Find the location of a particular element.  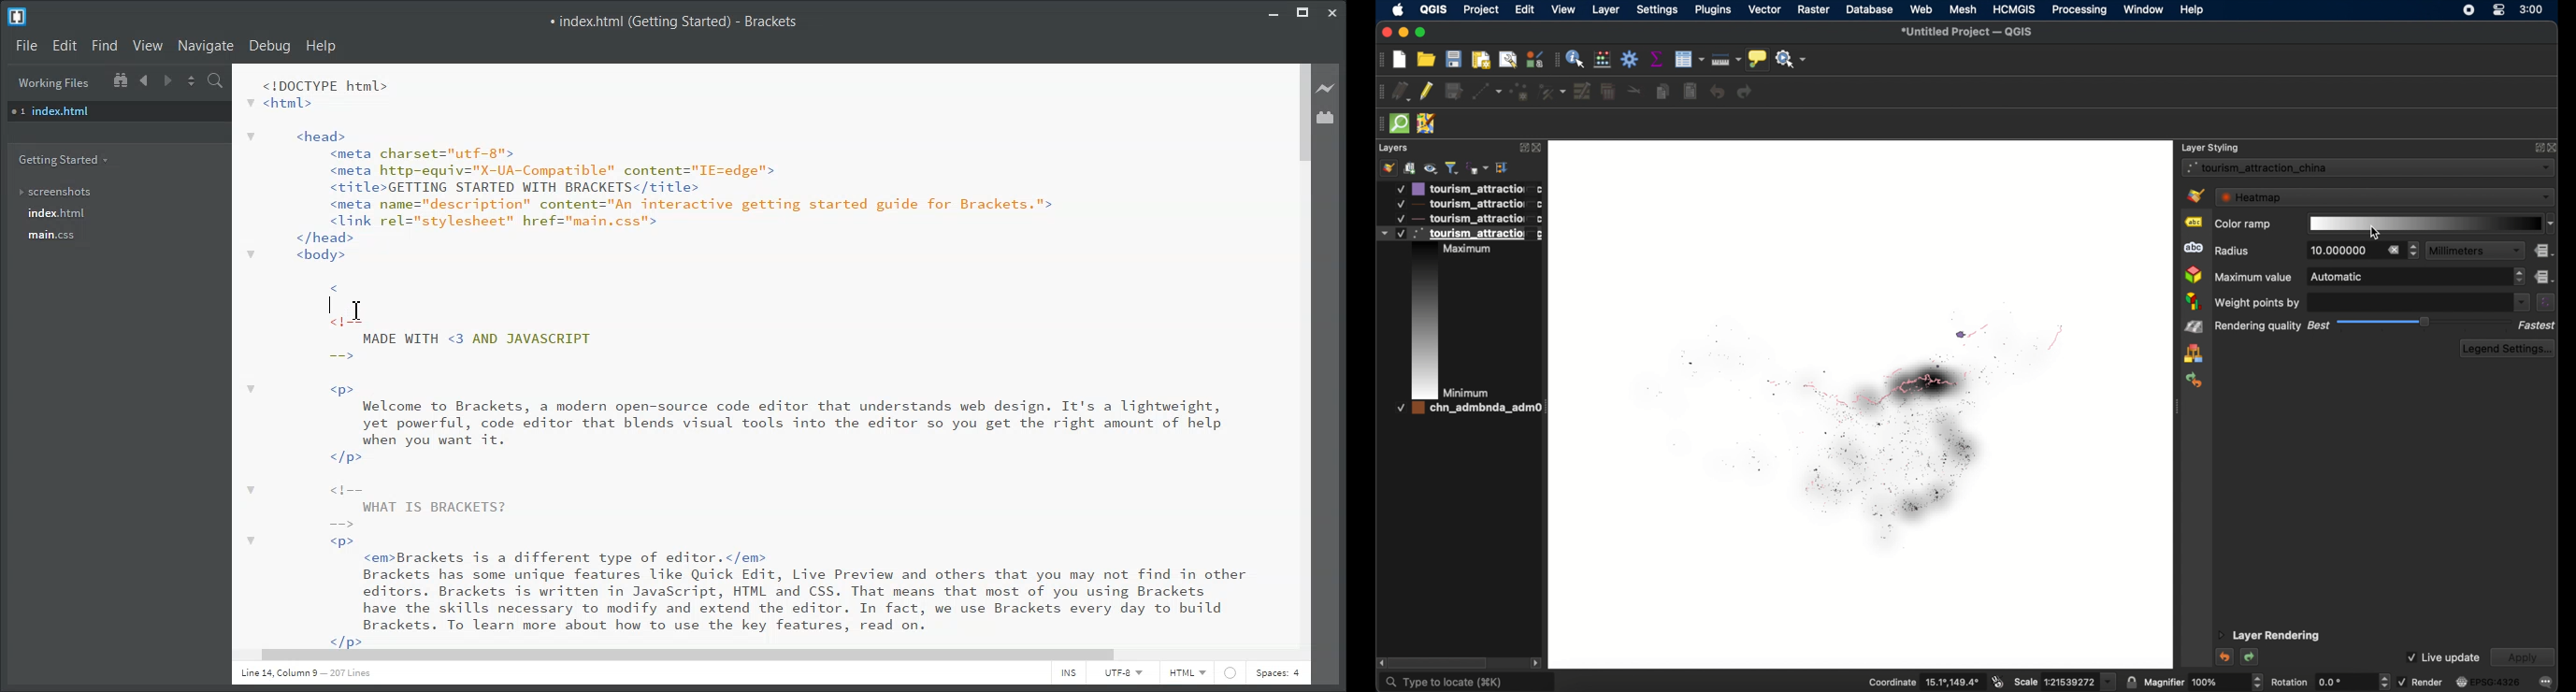

layer 3 is located at coordinates (1460, 313).